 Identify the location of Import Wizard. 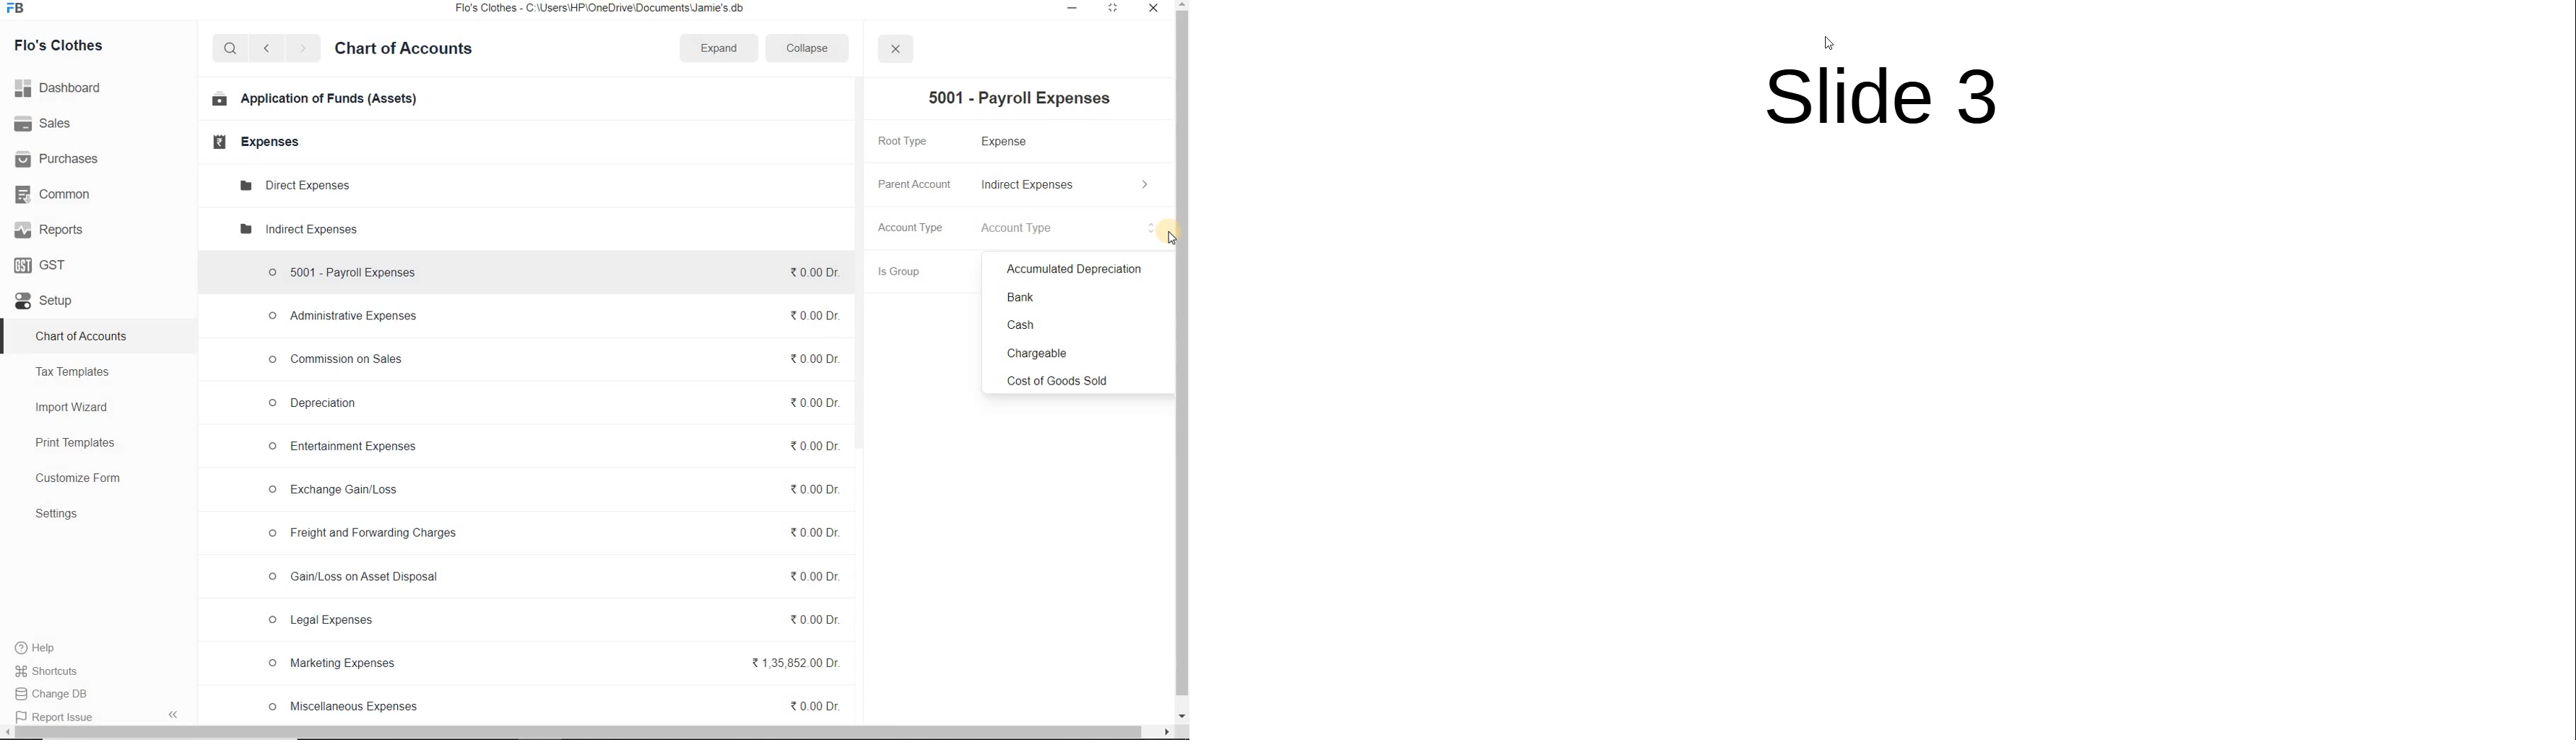
(73, 407).